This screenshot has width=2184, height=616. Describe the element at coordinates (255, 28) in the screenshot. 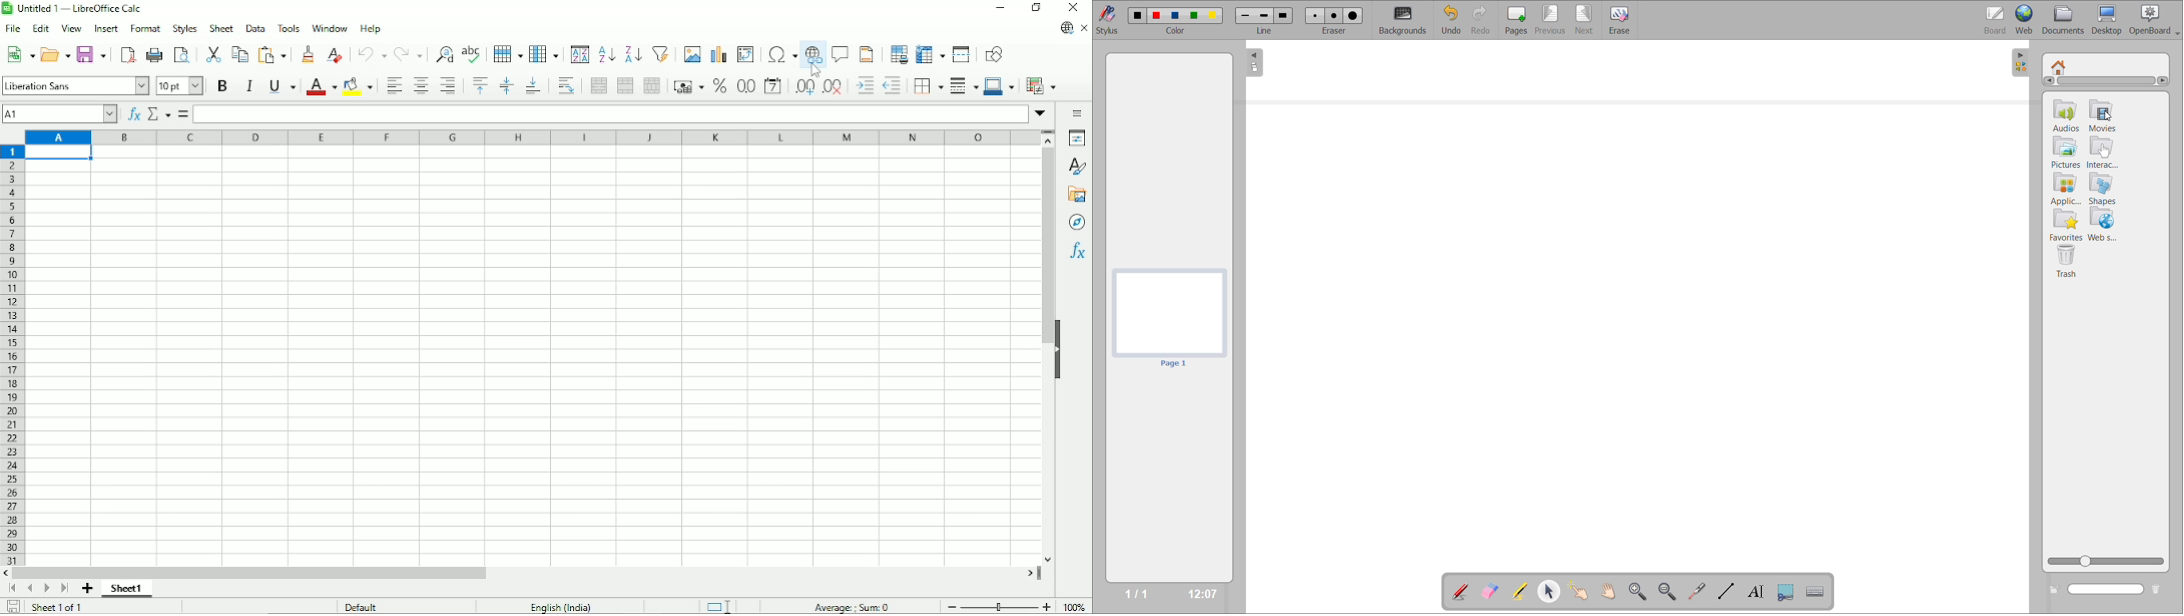

I see `data` at that location.